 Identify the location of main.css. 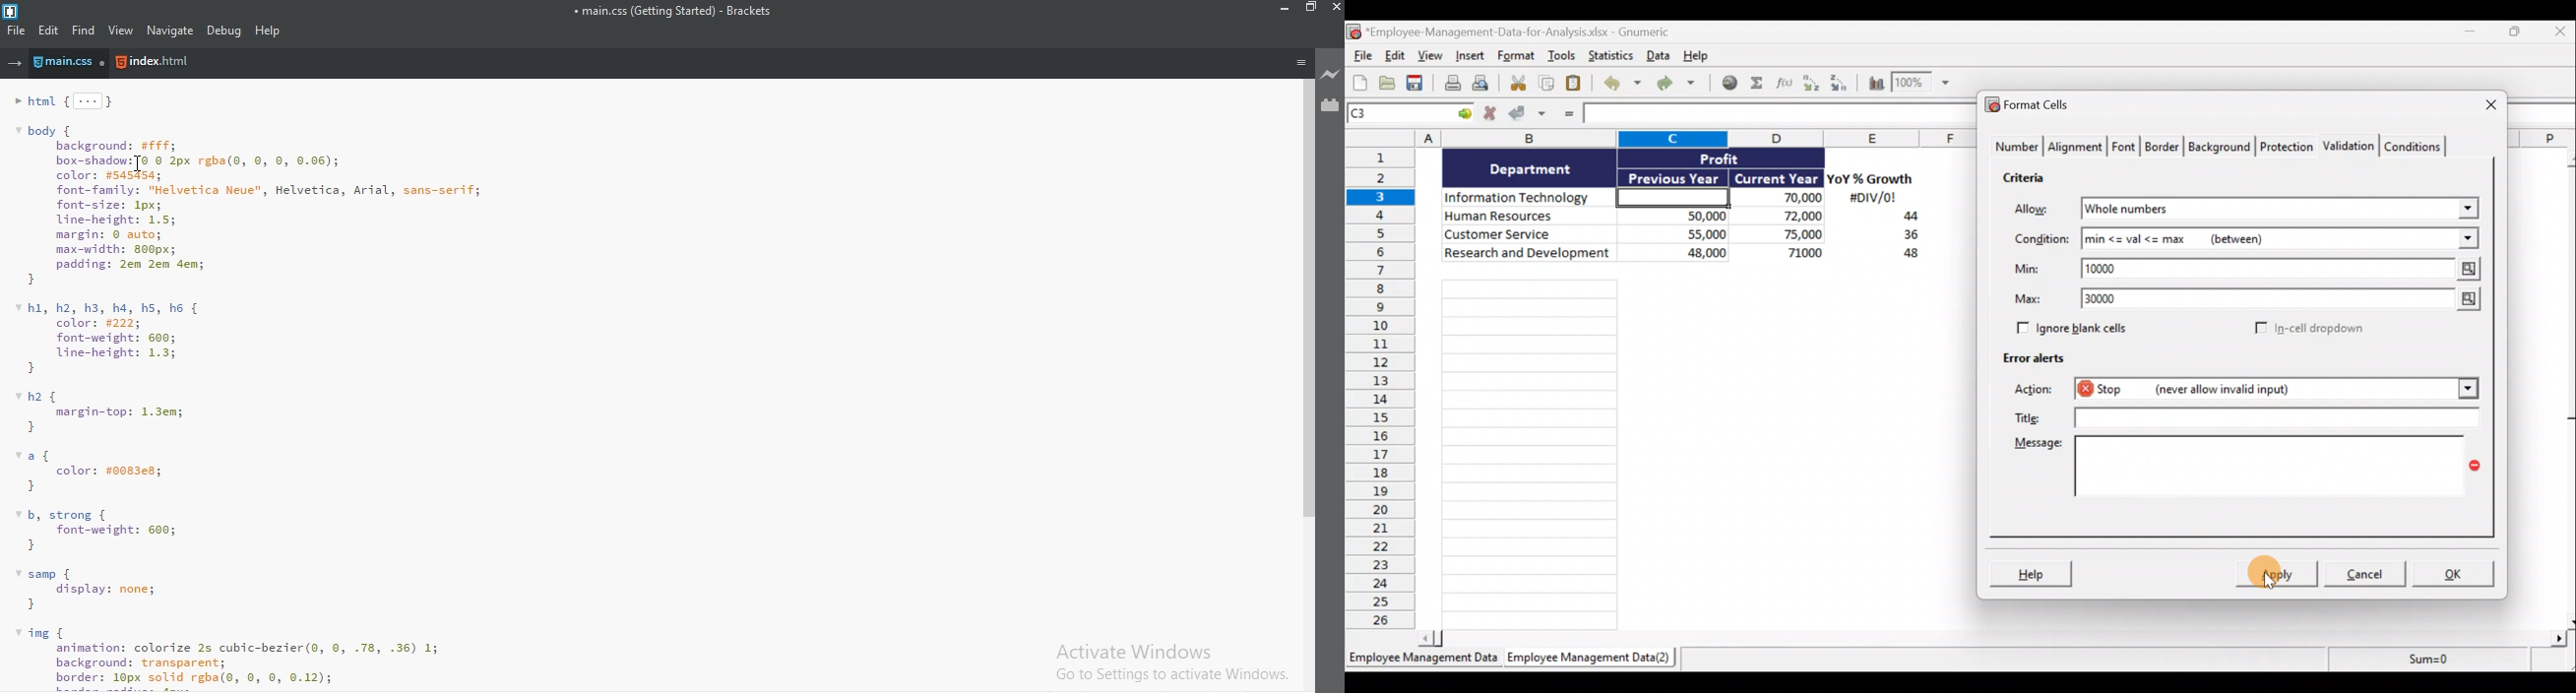
(72, 64).